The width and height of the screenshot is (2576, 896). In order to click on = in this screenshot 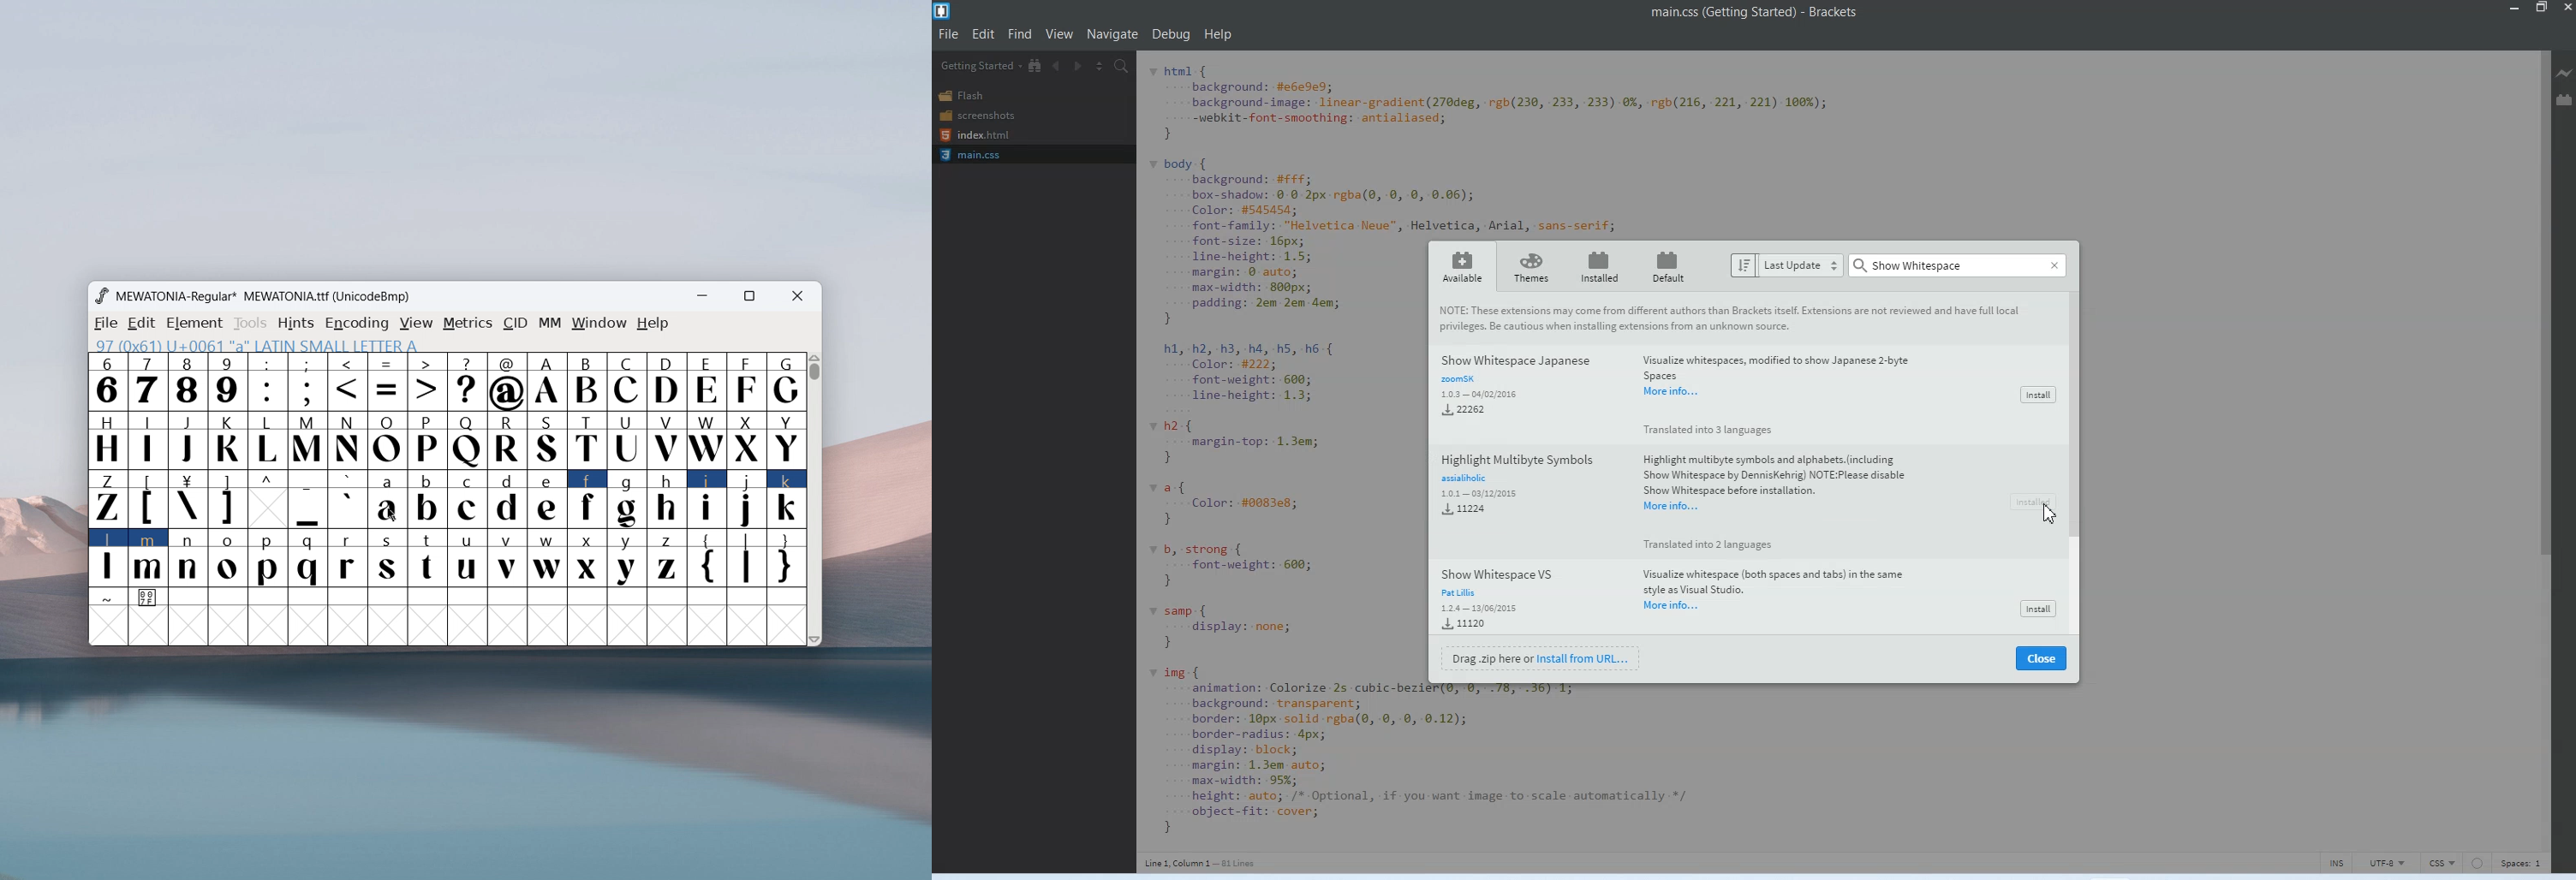, I will do `click(388, 382)`.